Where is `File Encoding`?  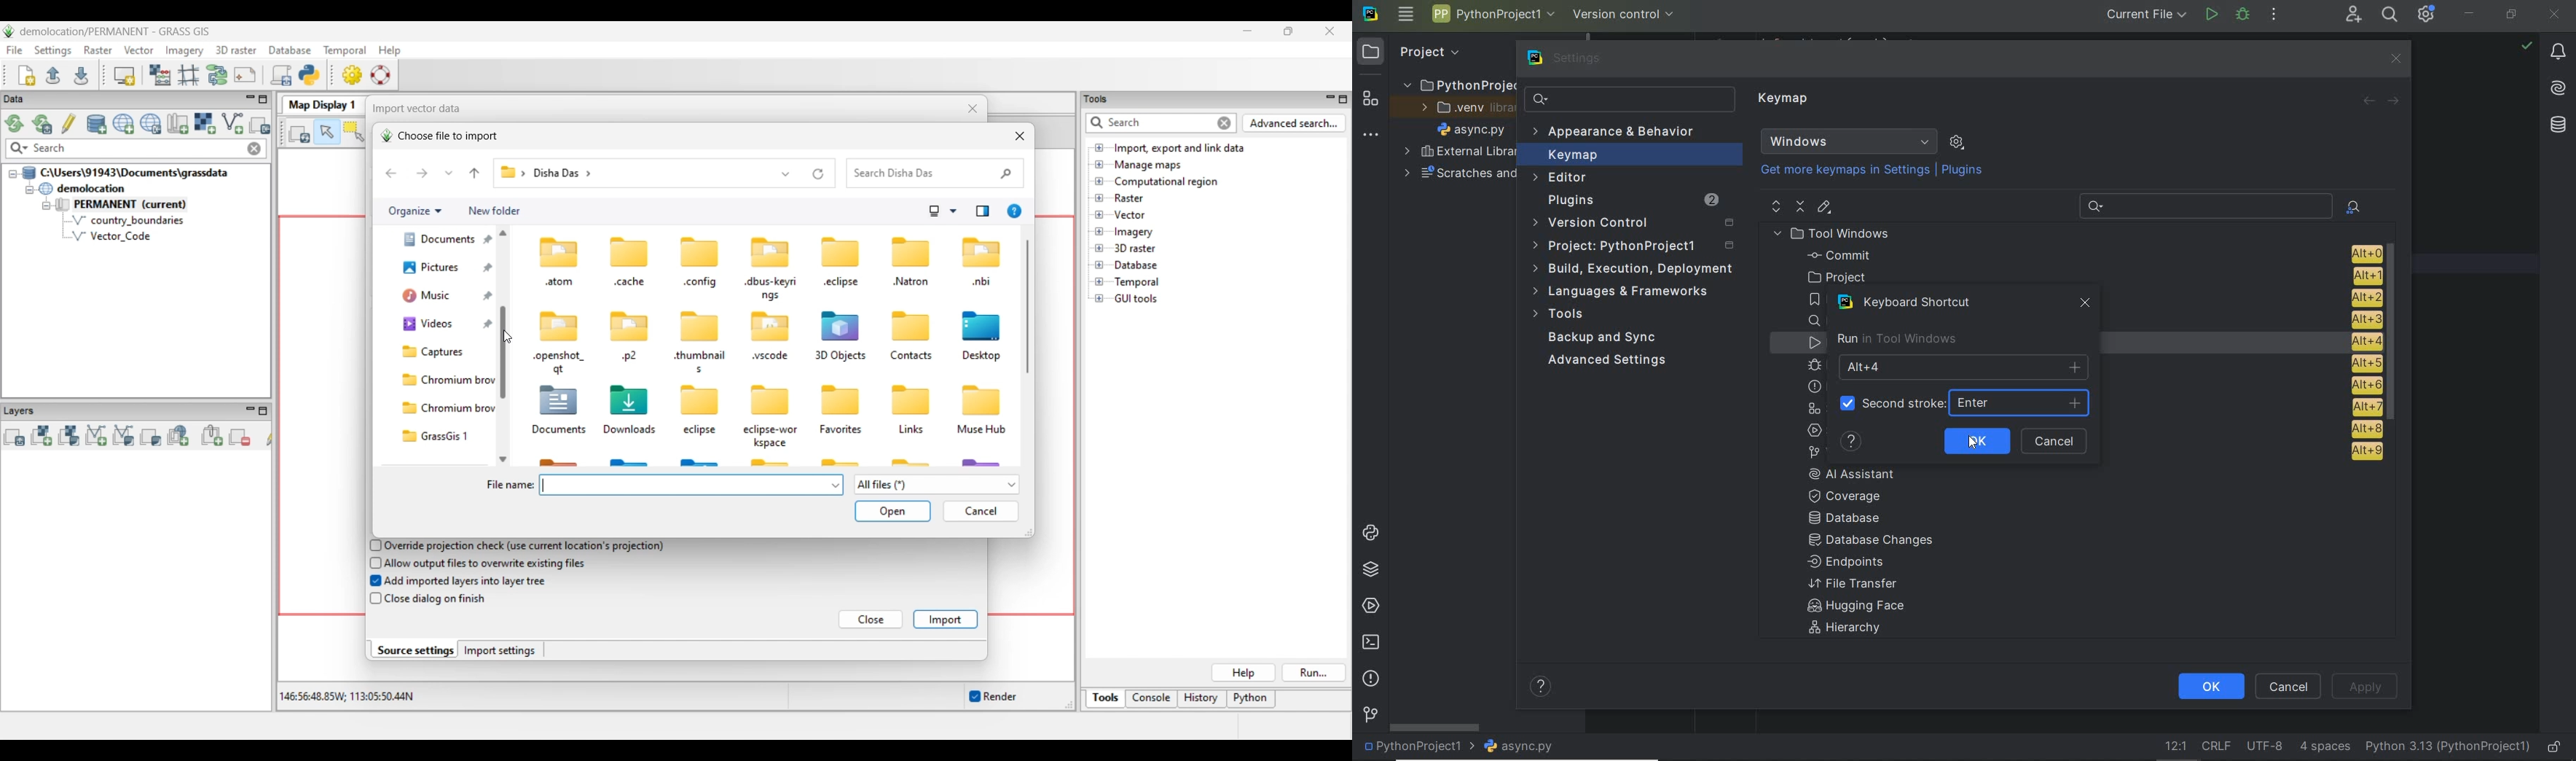 File Encoding is located at coordinates (2266, 747).